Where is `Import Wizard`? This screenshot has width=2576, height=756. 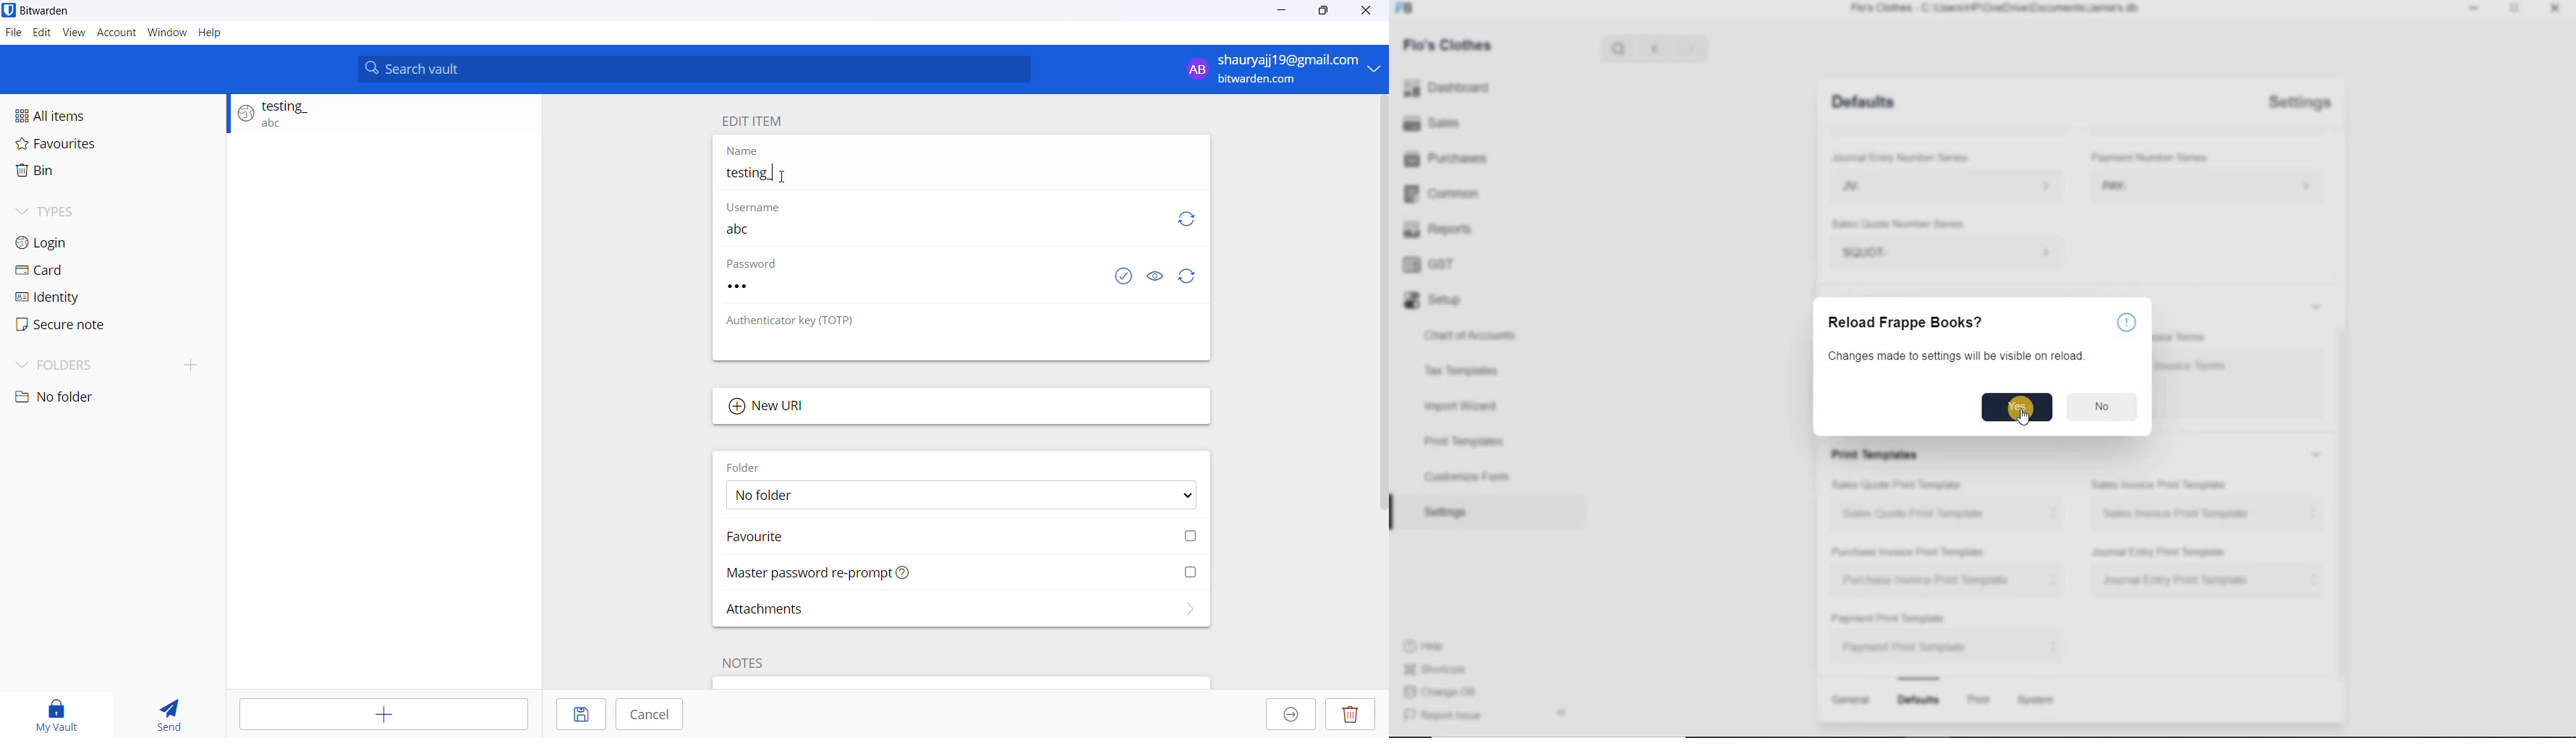
Import Wizard is located at coordinates (1462, 409).